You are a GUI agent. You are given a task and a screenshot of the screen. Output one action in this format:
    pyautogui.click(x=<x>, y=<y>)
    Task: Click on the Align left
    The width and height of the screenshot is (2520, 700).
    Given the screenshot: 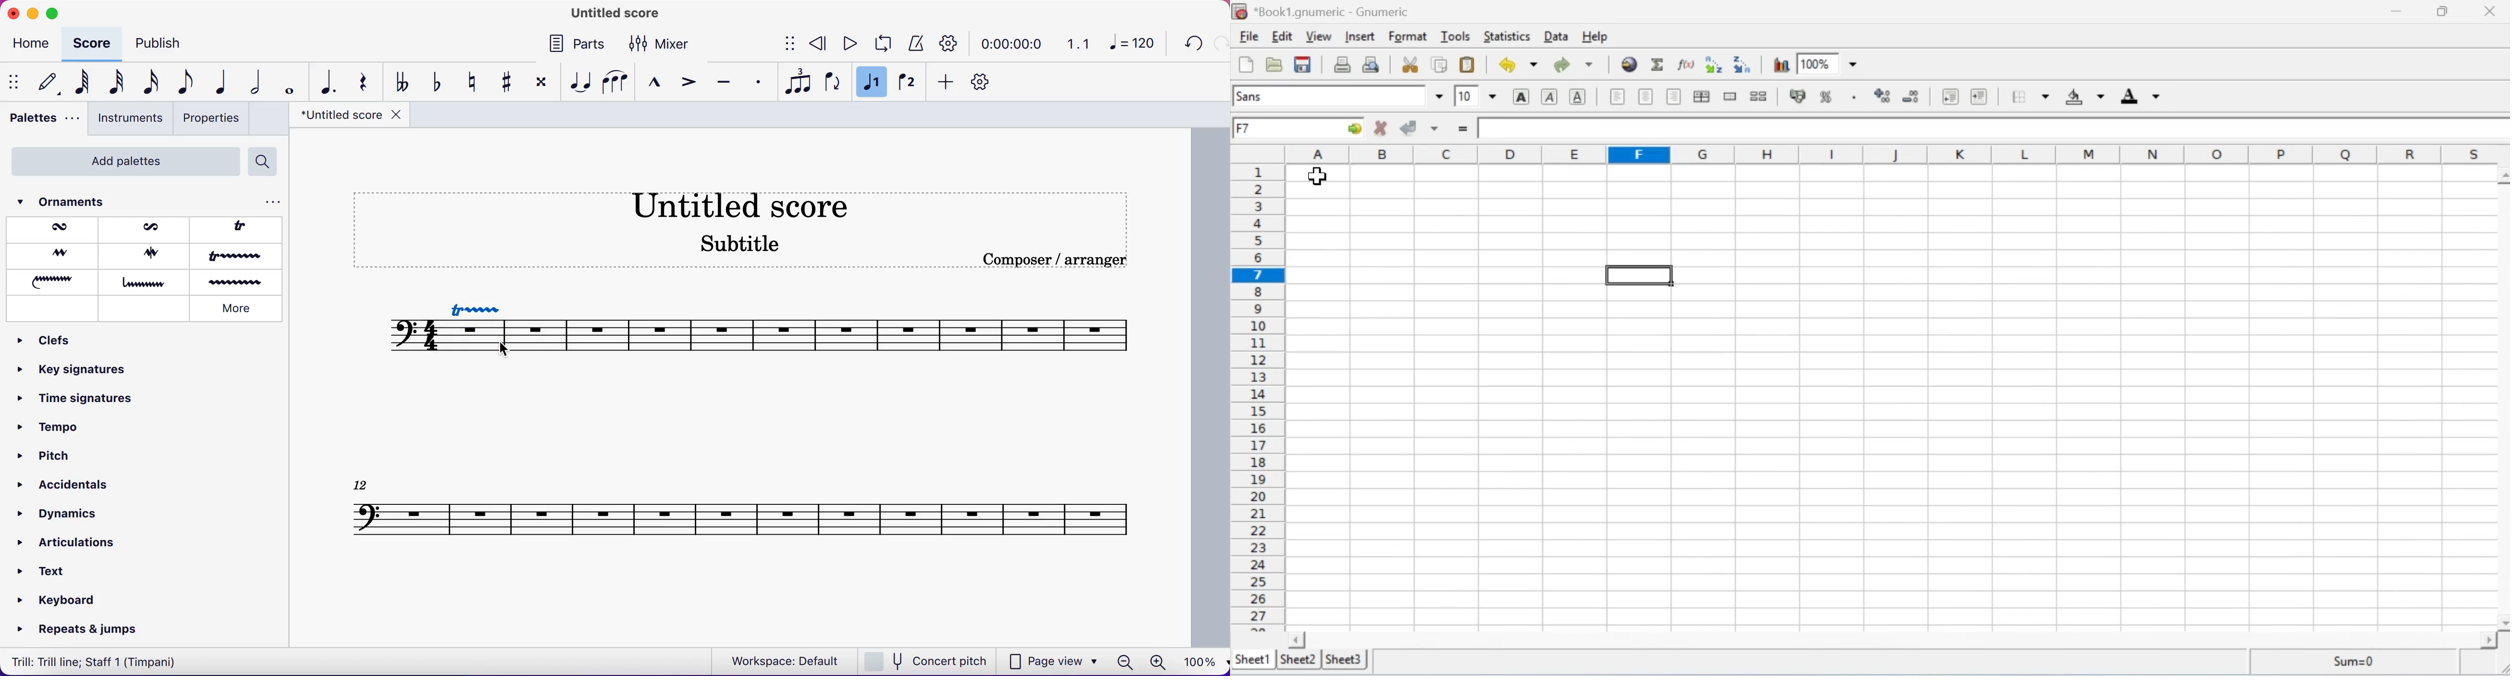 What is the action you would take?
    pyautogui.click(x=1614, y=97)
    